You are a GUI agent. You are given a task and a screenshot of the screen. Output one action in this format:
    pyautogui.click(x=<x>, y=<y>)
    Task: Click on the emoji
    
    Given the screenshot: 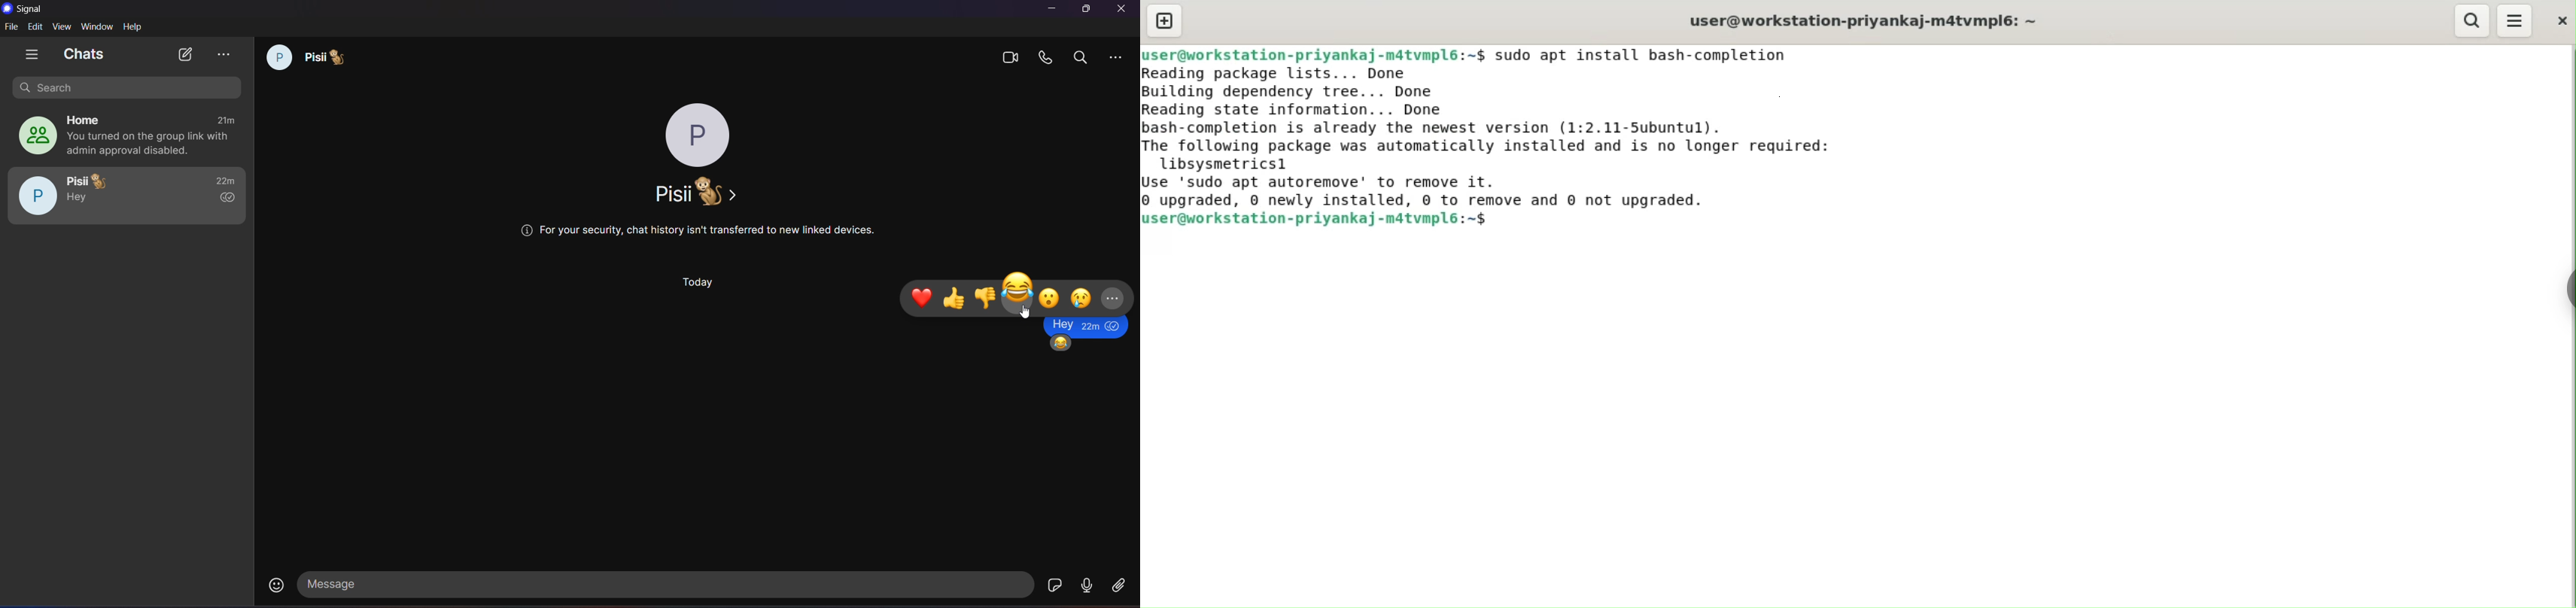 What is the action you would take?
    pyautogui.click(x=1061, y=343)
    